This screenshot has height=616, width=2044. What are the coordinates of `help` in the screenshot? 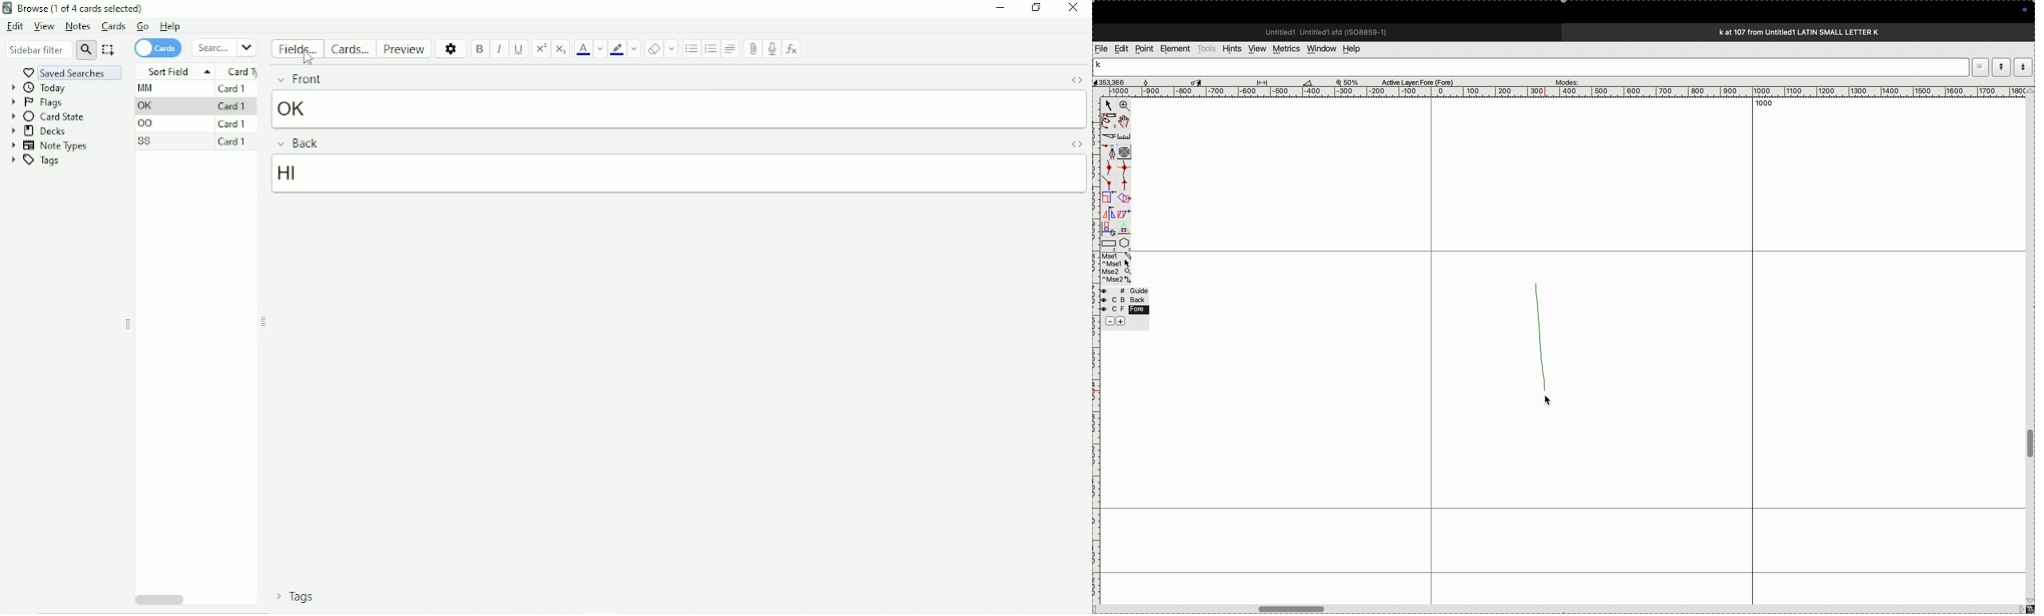 It's located at (1357, 49).